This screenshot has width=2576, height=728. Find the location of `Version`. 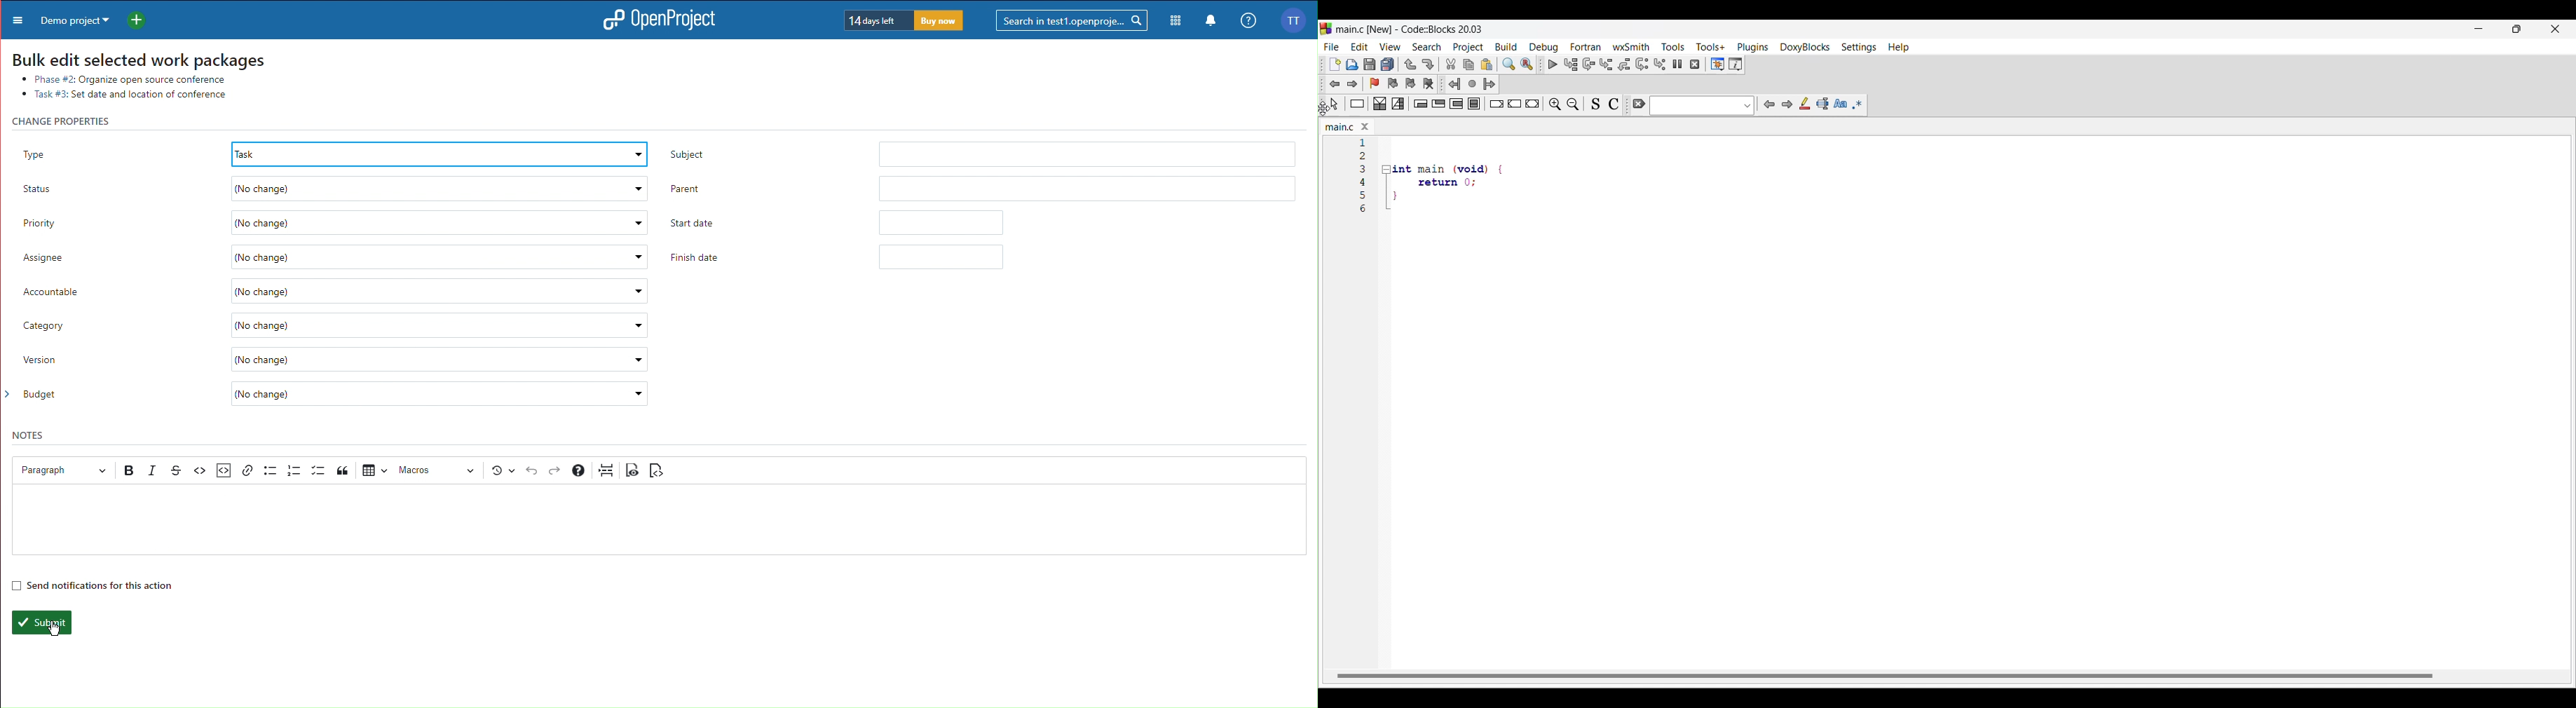

Version is located at coordinates (336, 360).